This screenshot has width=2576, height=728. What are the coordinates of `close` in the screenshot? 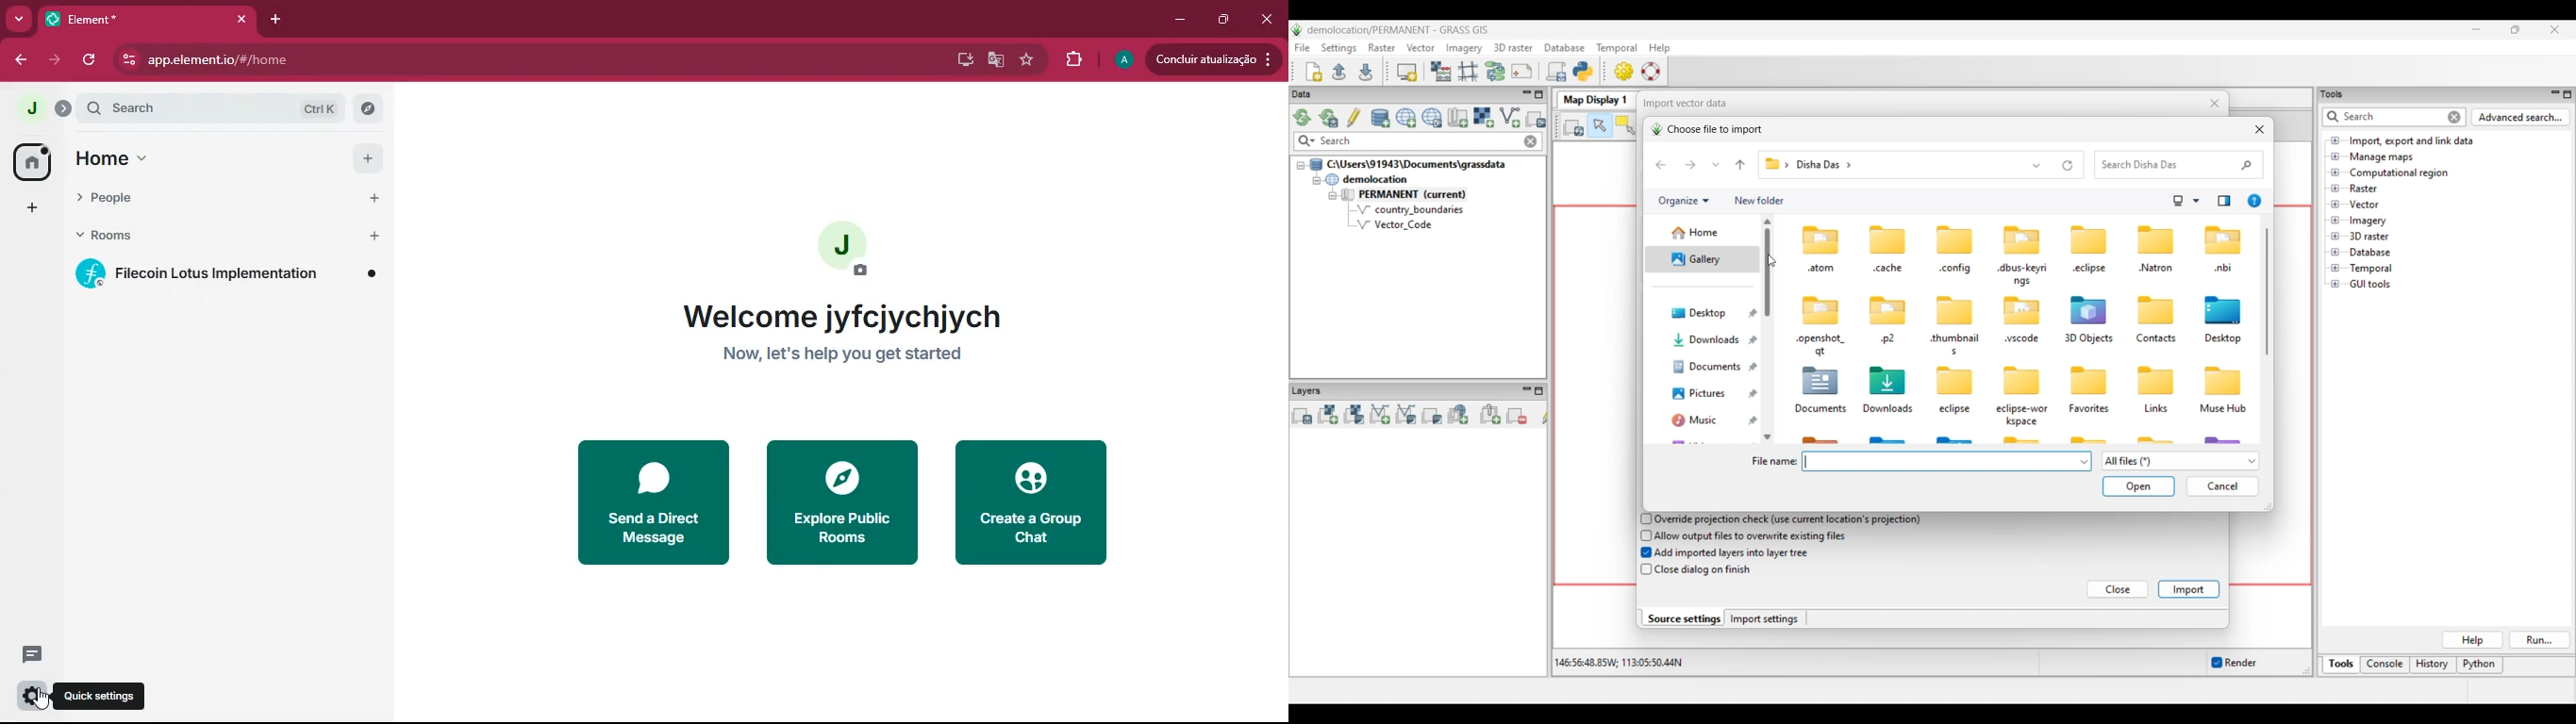 It's located at (1264, 18).